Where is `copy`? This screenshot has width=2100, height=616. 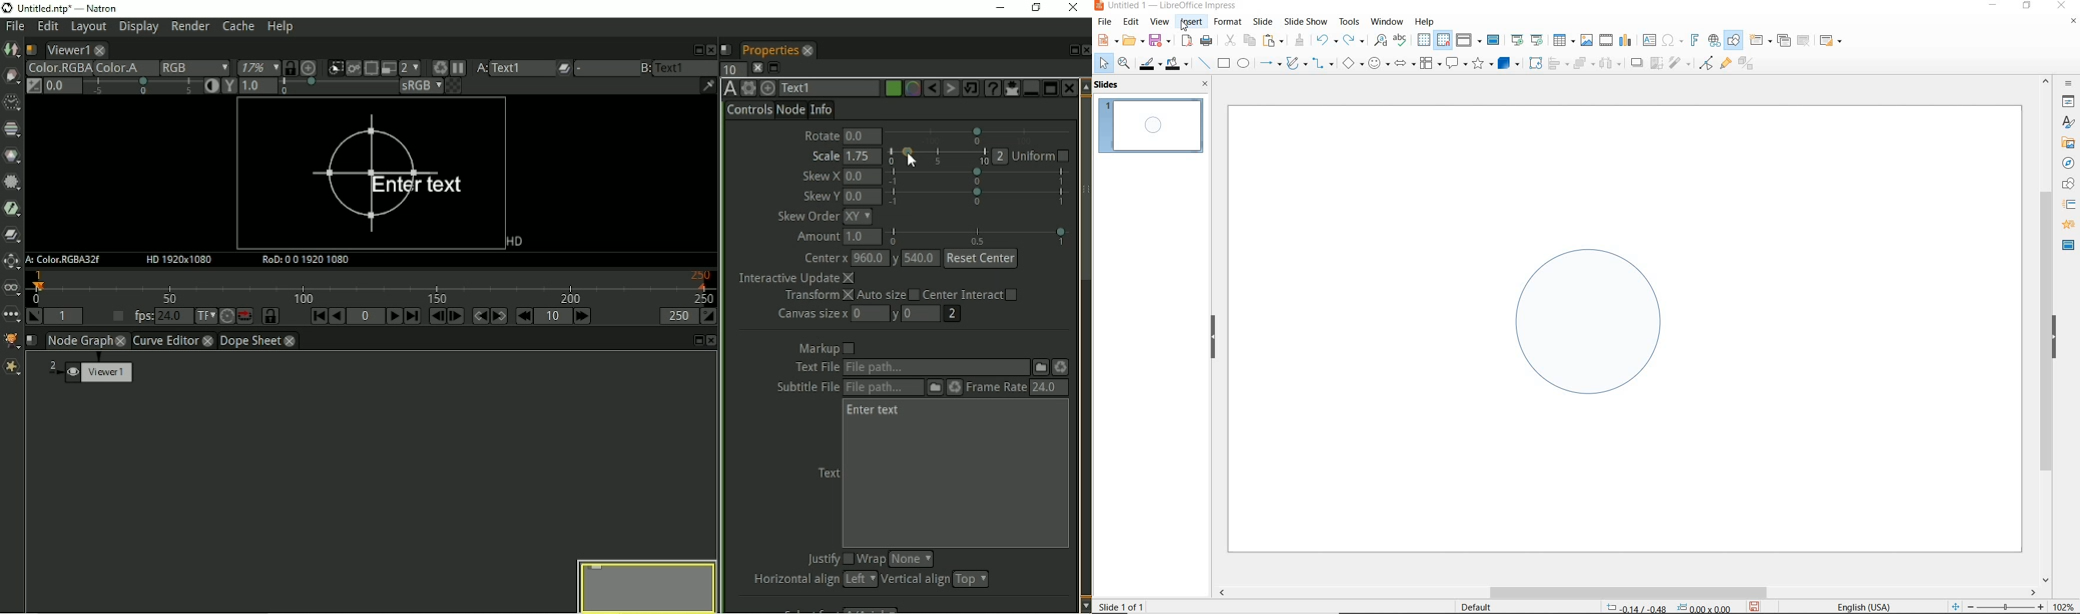 copy is located at coordinates (1249, 41).